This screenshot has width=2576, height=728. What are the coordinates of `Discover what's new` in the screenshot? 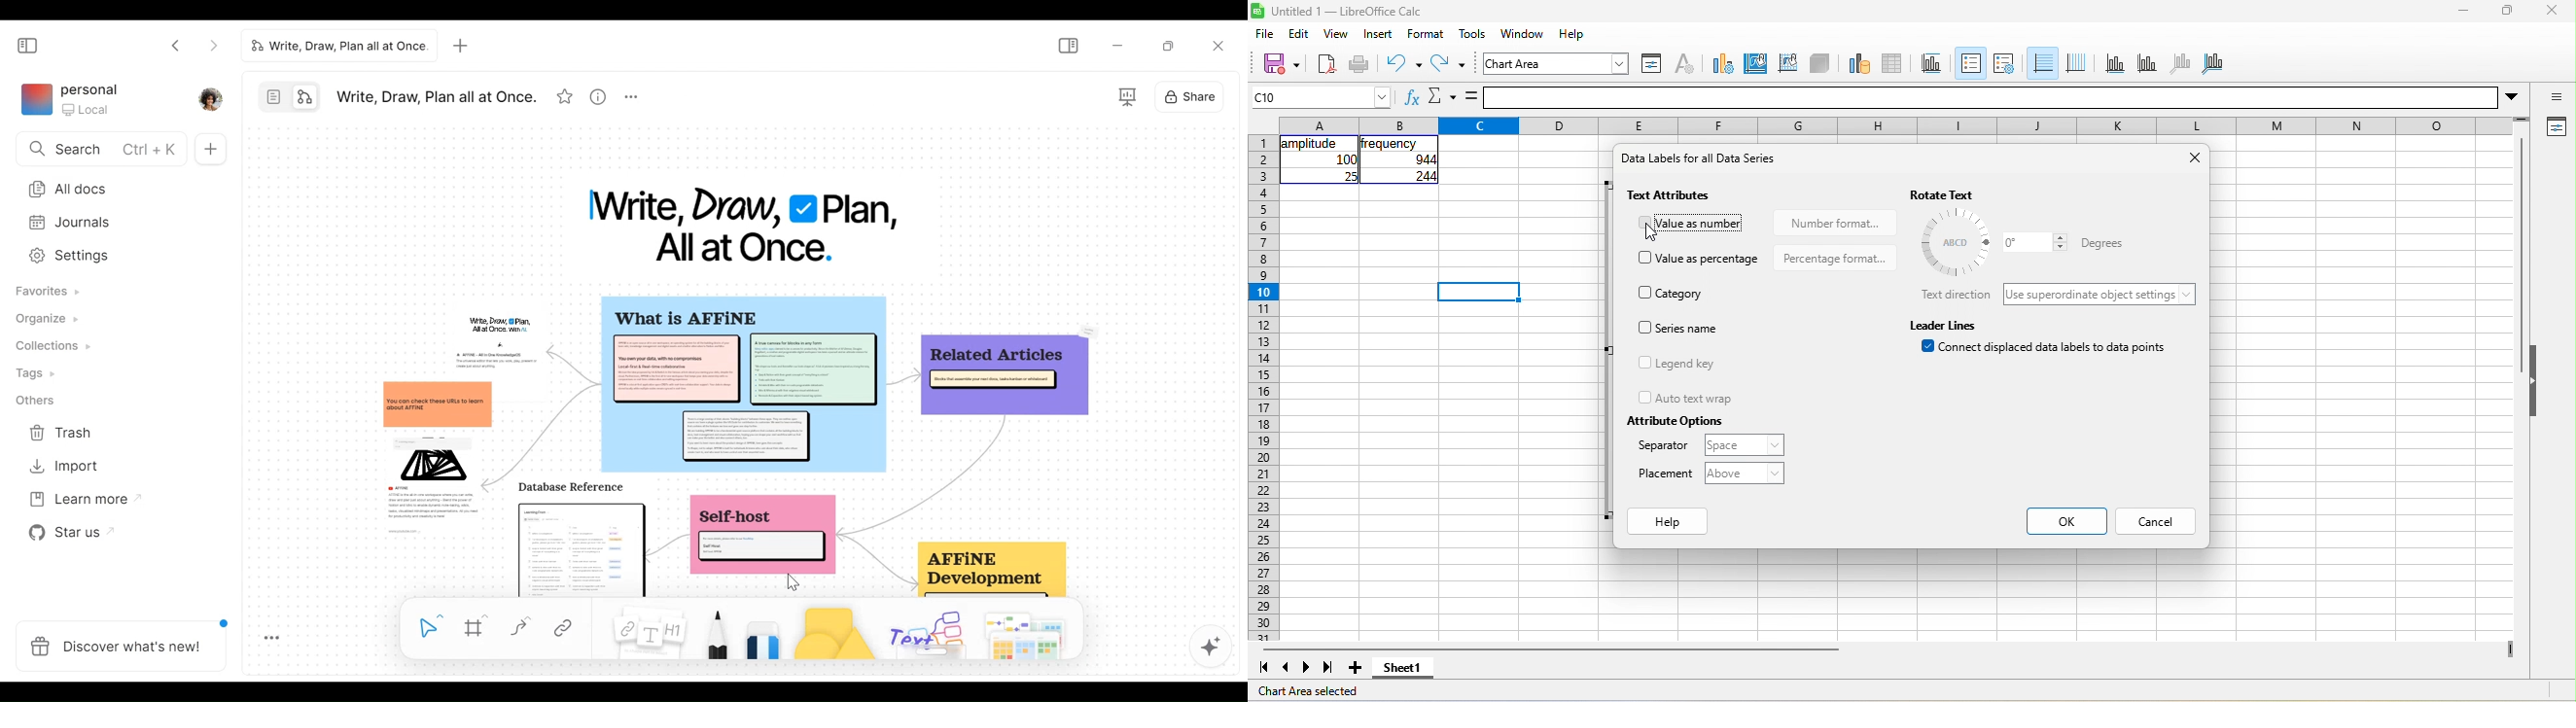 It's located at (120, 644).